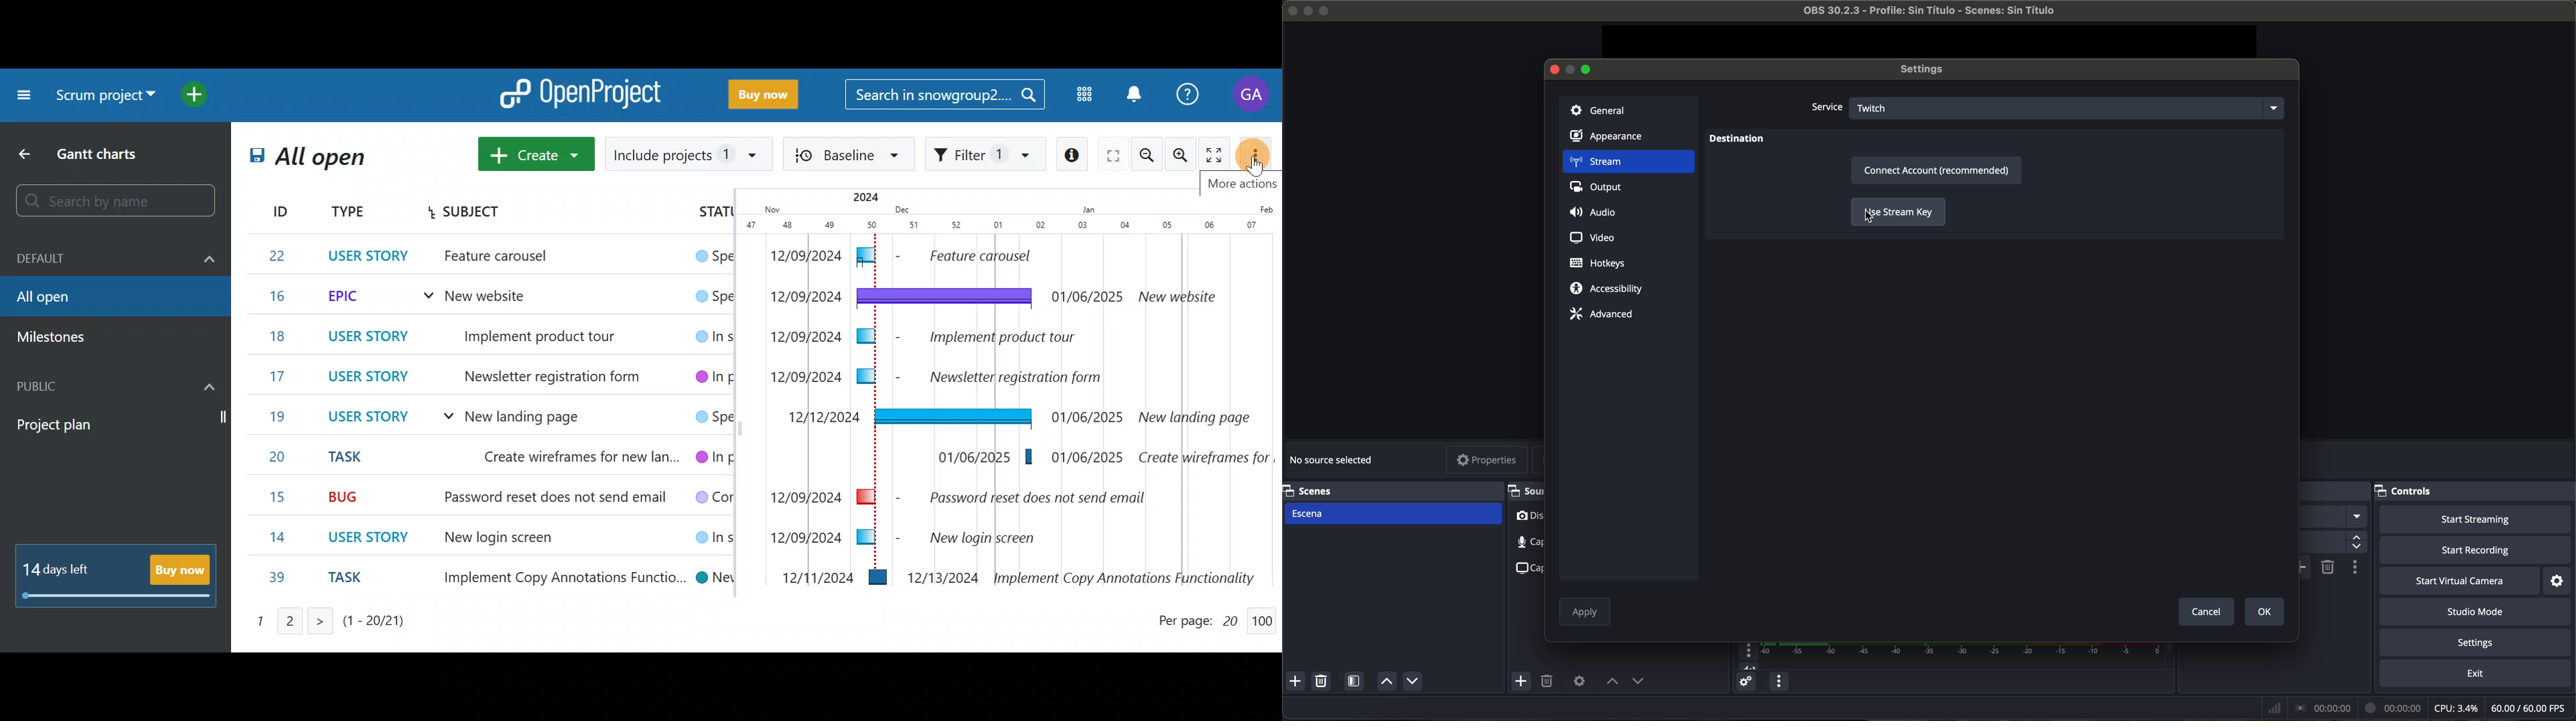 The height and width of the screenshot is (728, 2576). What do you see at coordinates (1920, 12) in the screenshot?
I see `file name` at bounding box center [1920, 12].